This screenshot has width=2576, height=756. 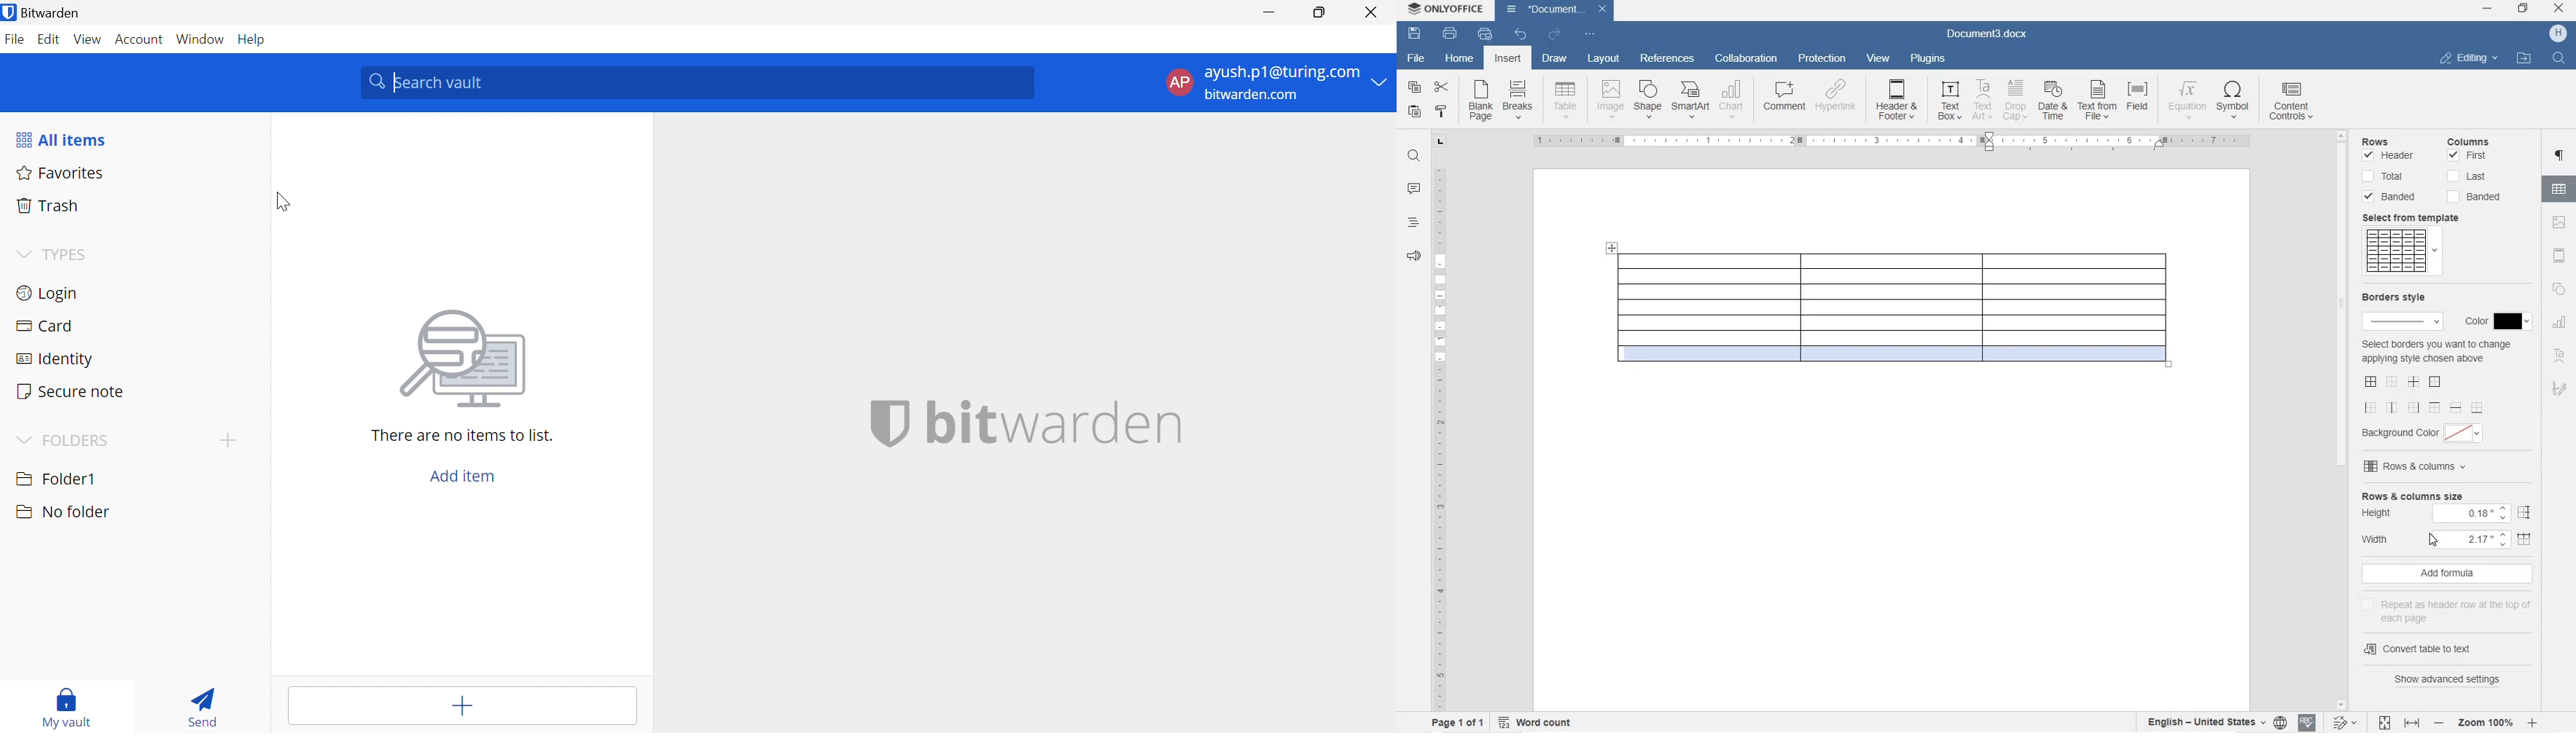 What do you see at coordinates (2523, 57) in the screenshot?
I see `OPEN FILE LOCATION` at bounding box center [2523, 57].